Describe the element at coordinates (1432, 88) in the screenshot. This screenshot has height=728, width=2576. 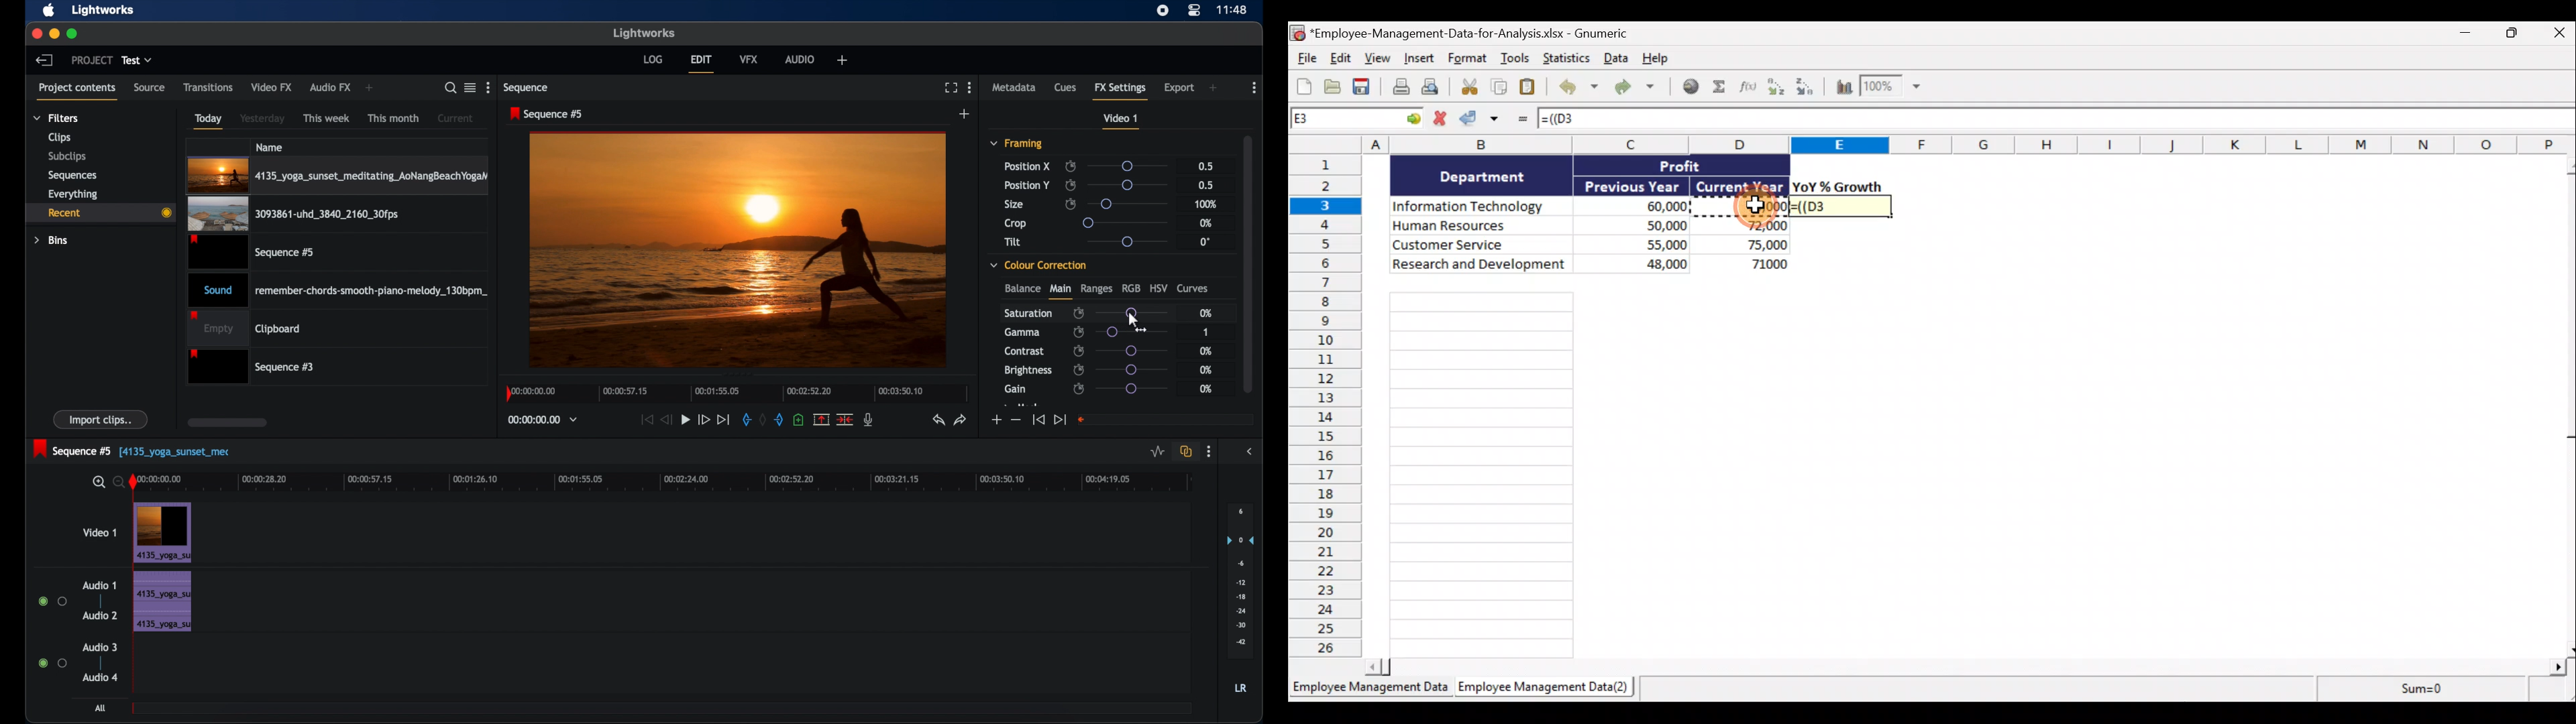
I see `Print preview` at that location.